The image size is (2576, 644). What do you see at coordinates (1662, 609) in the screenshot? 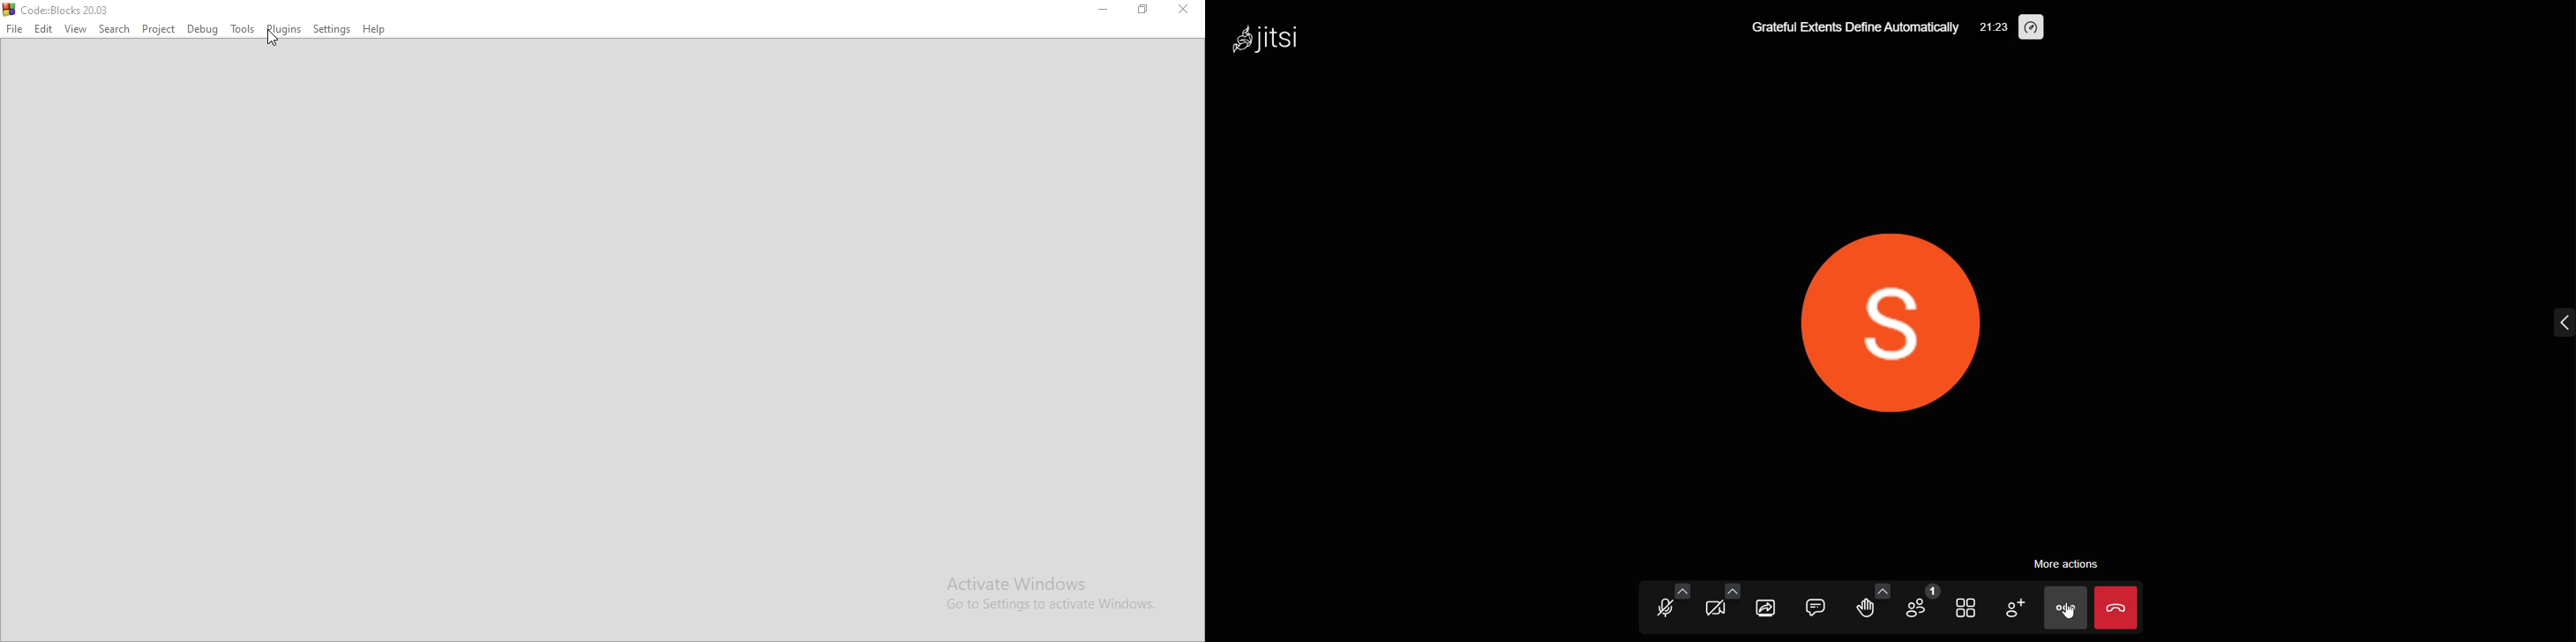
I see `microphone` at bounding box center [1662, 609].